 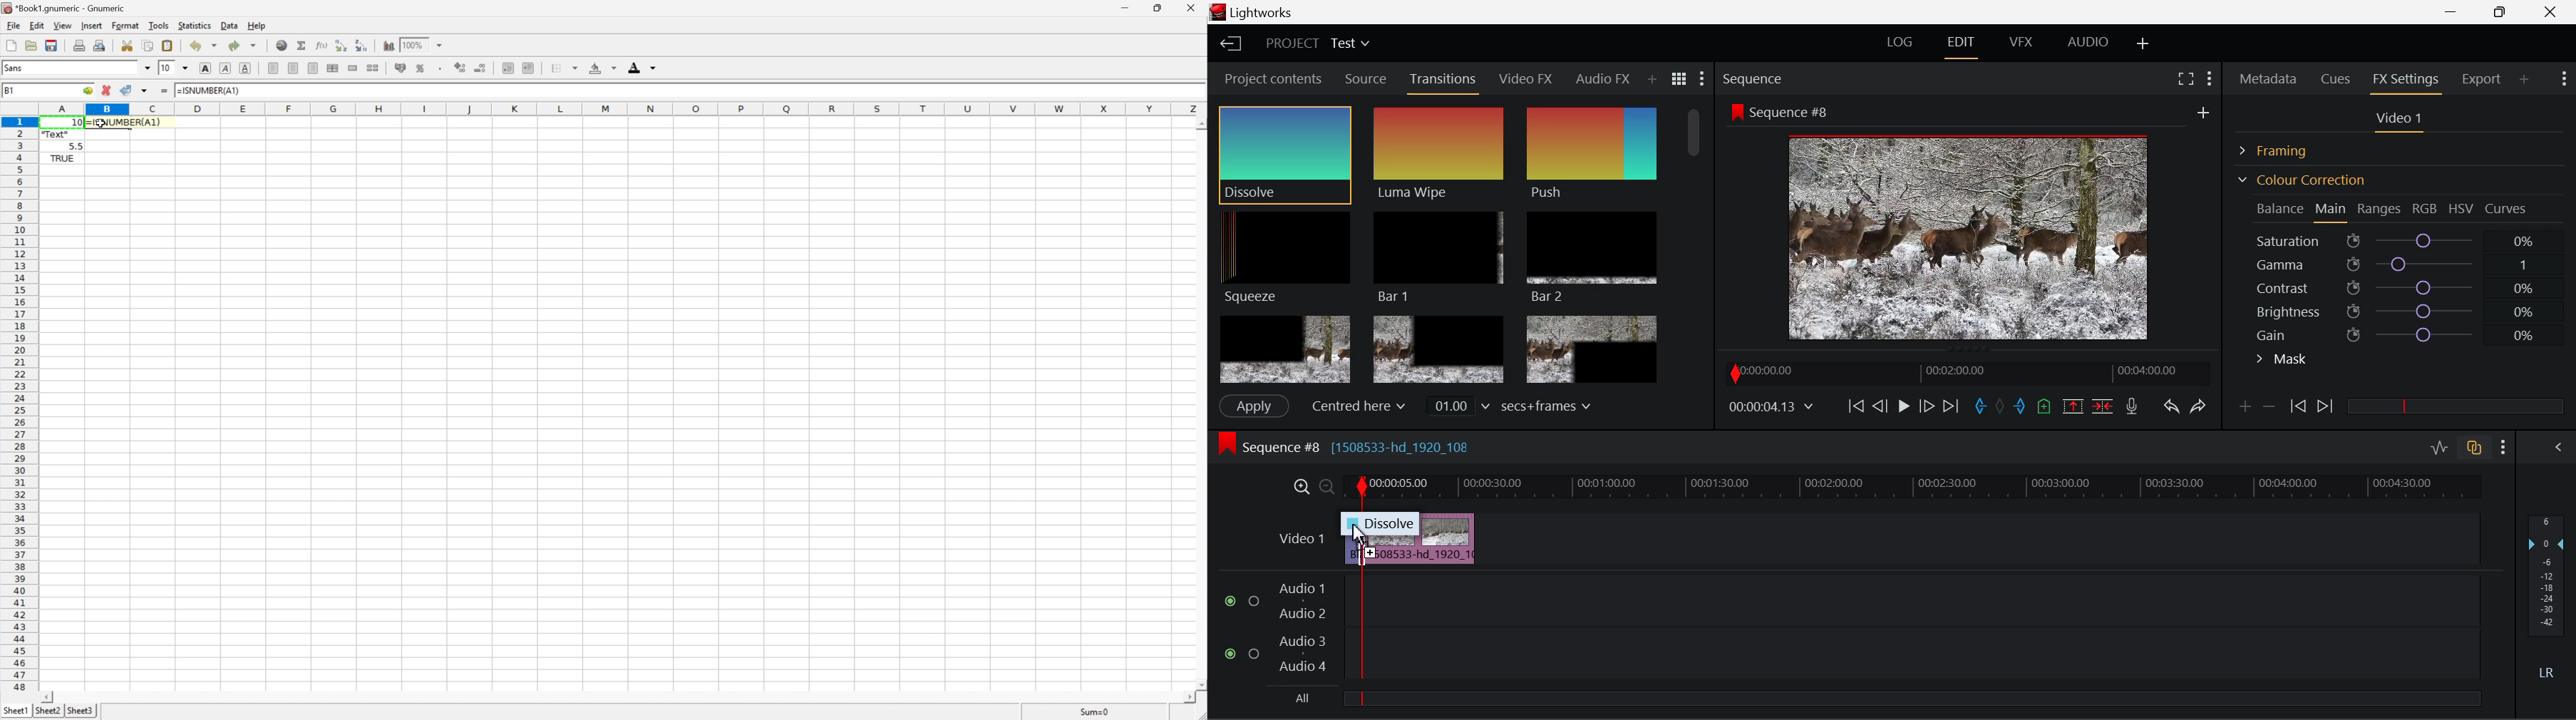 What do you see at coordinates (36, 25) in the screenshot?
I see `Edit` at bounding box center [36, 25].